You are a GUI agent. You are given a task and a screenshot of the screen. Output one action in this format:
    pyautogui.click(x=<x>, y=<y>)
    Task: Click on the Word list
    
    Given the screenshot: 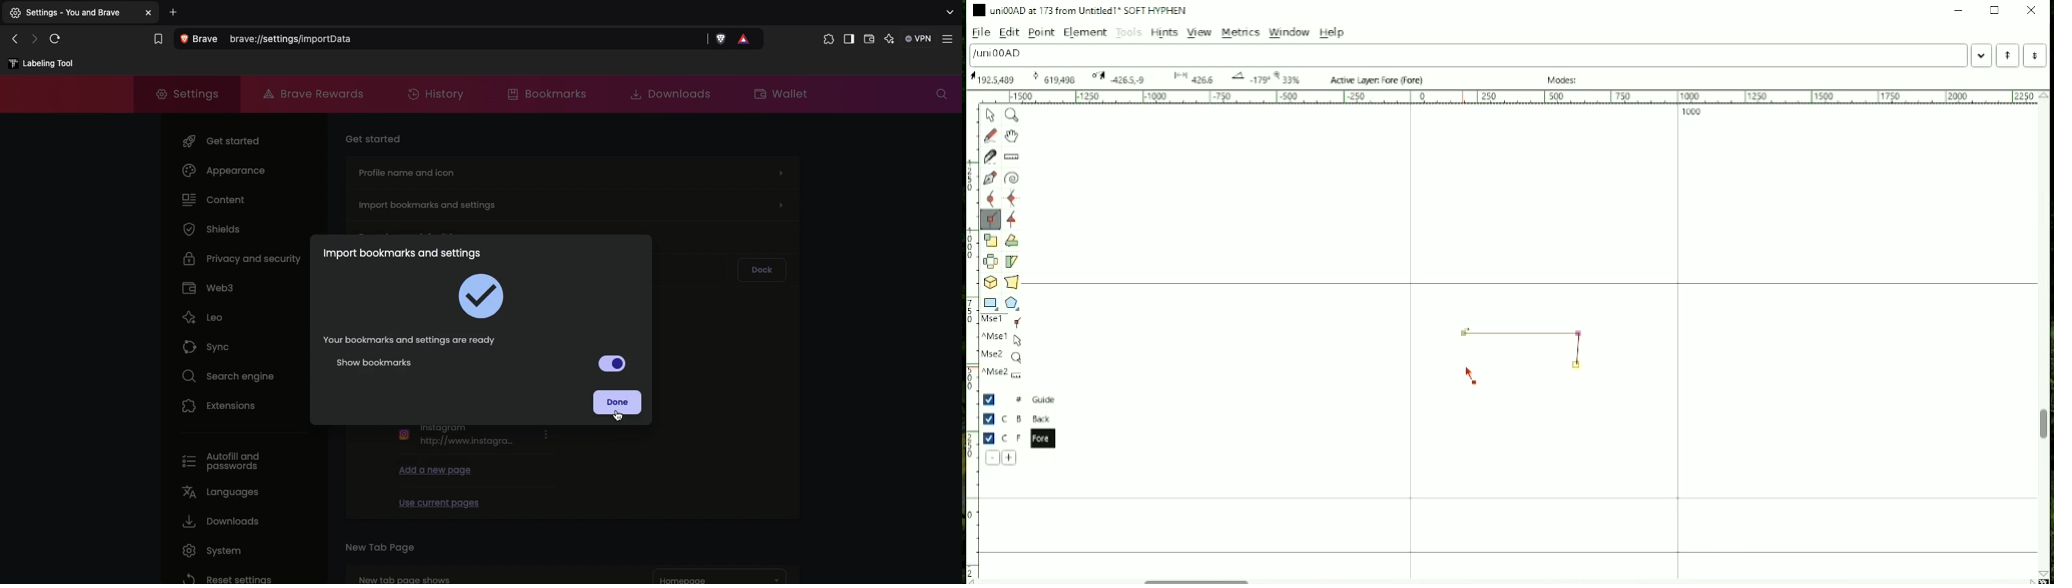 What is the action you would take?
    pyautogui.click(x=1982, y=55)
    